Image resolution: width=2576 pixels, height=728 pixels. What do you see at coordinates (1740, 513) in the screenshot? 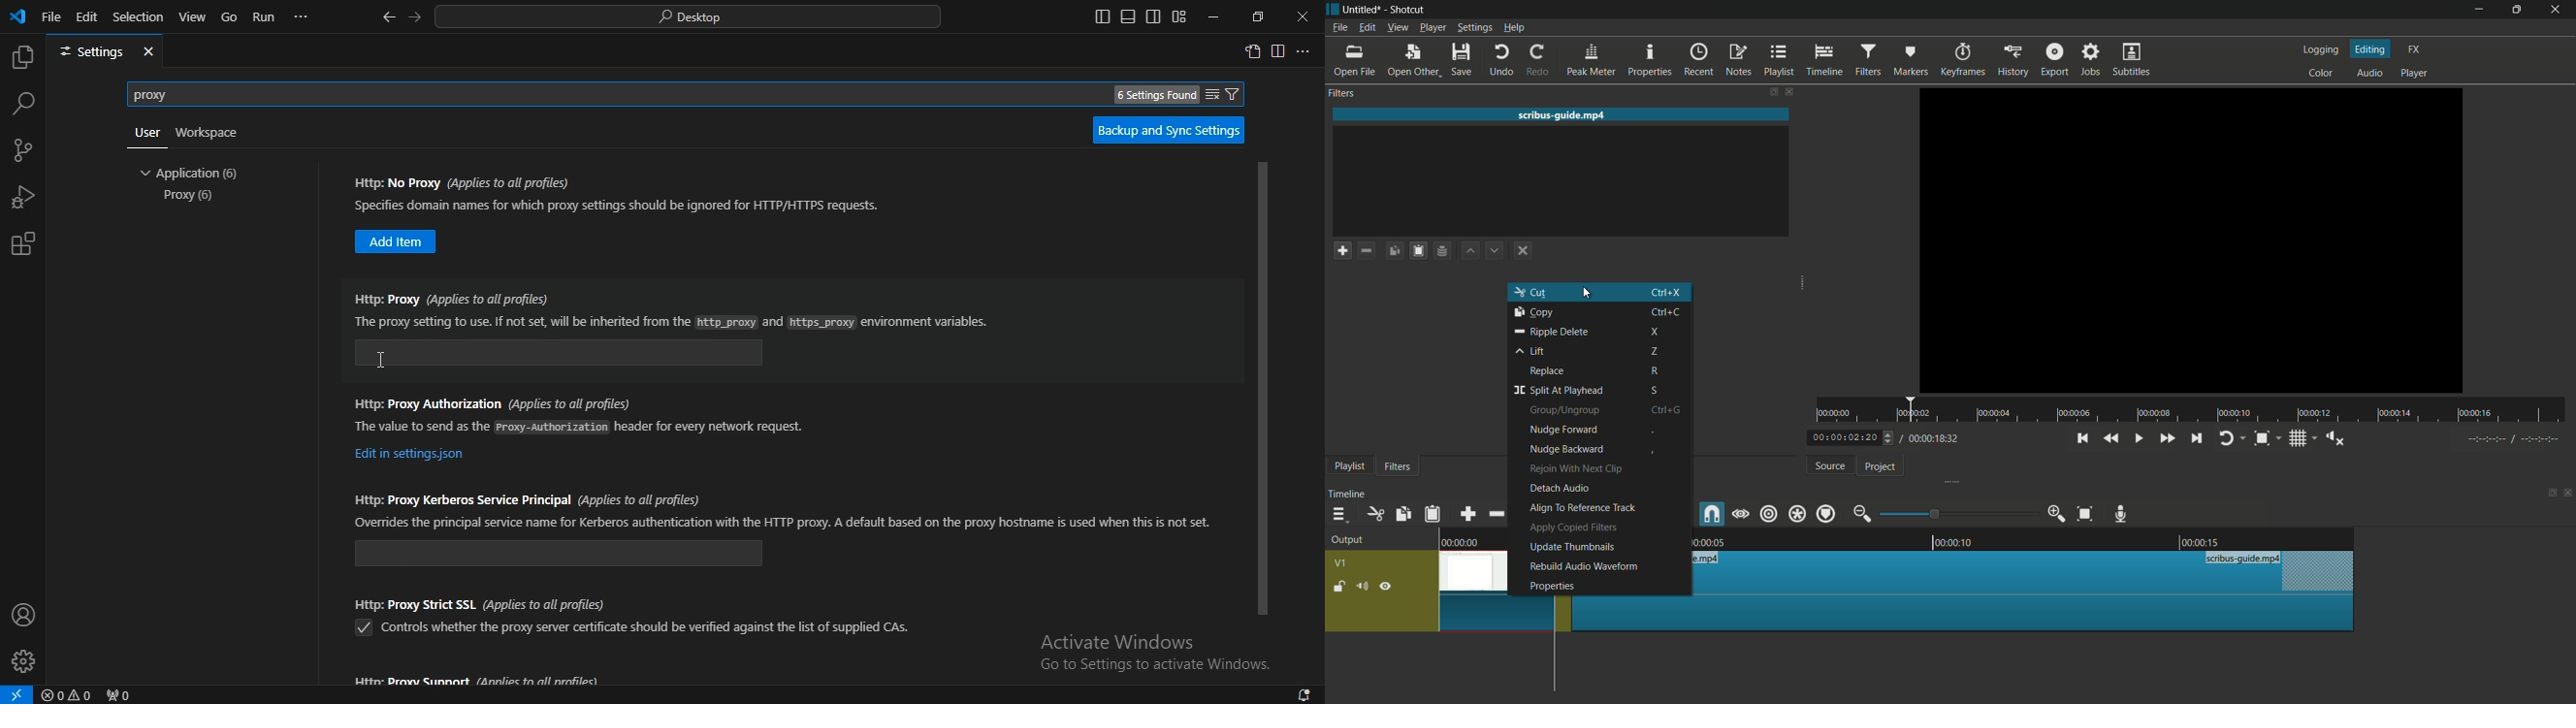
I see `scrub while dragging` at bounding box center [1740, 513].